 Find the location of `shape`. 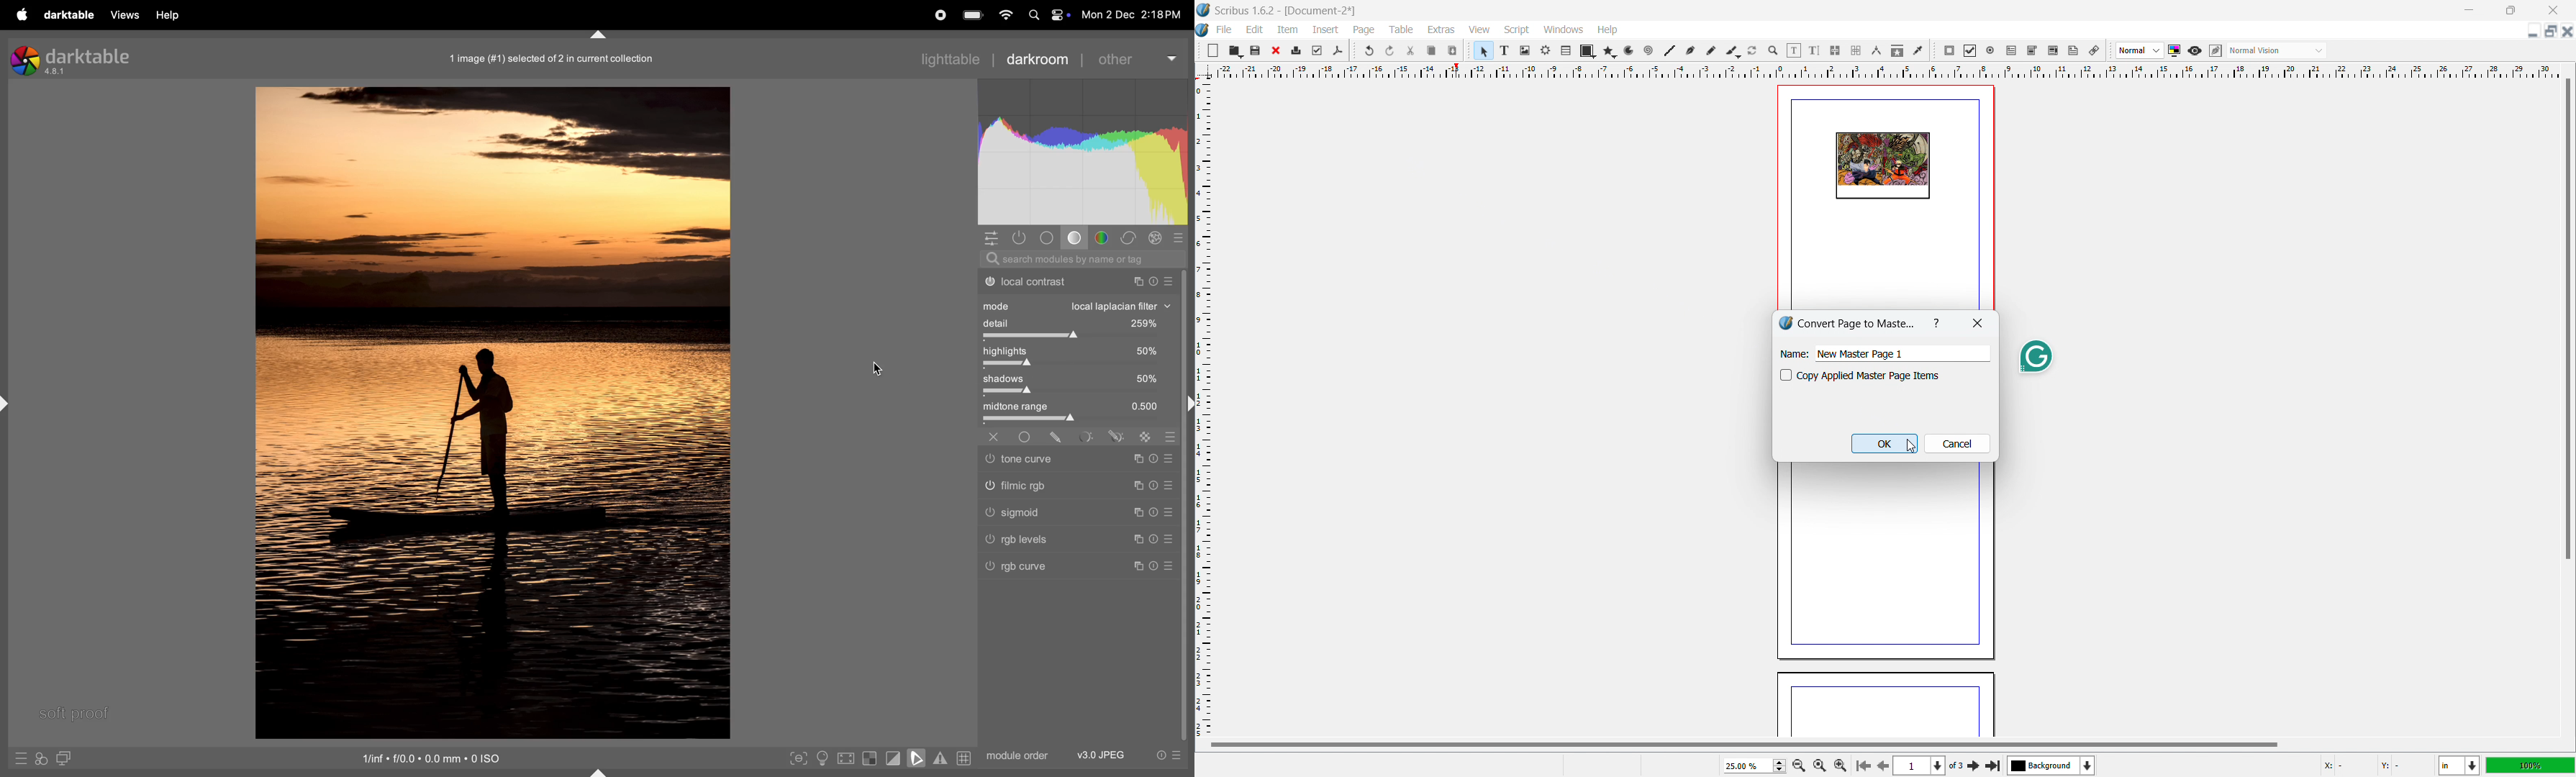

shape is located at coordinates (1588, 51).